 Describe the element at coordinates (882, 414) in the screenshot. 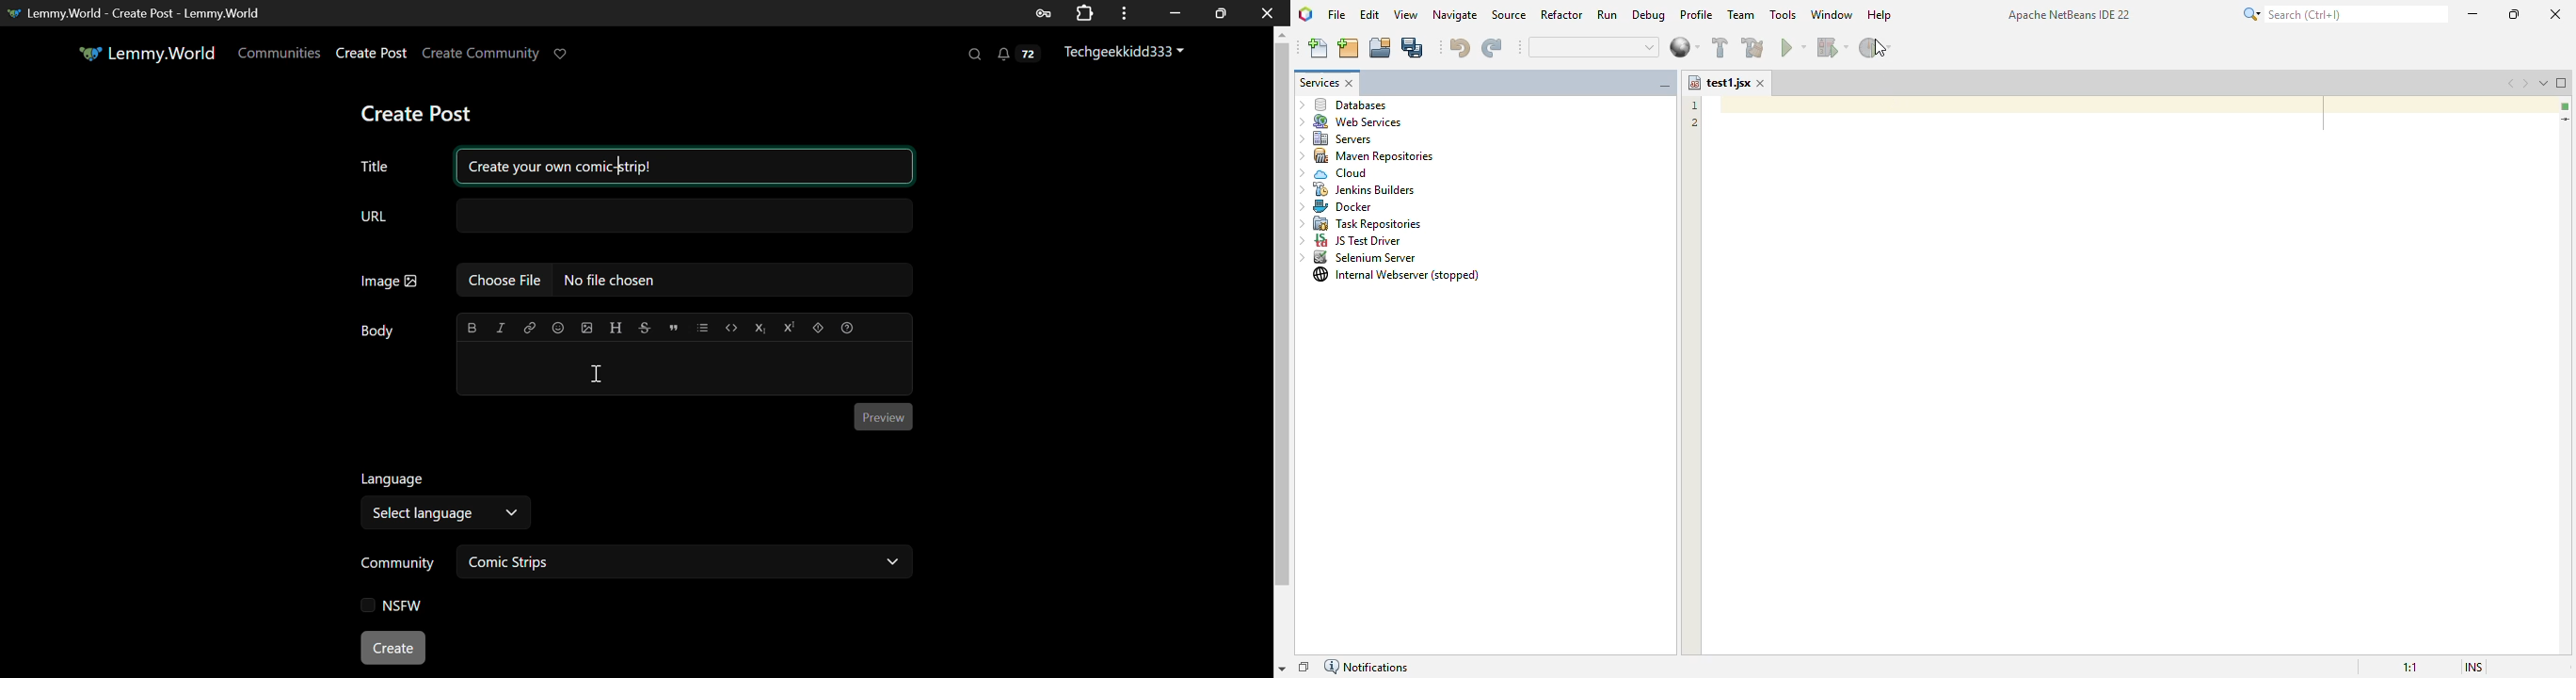

I see `Preview` at that location.